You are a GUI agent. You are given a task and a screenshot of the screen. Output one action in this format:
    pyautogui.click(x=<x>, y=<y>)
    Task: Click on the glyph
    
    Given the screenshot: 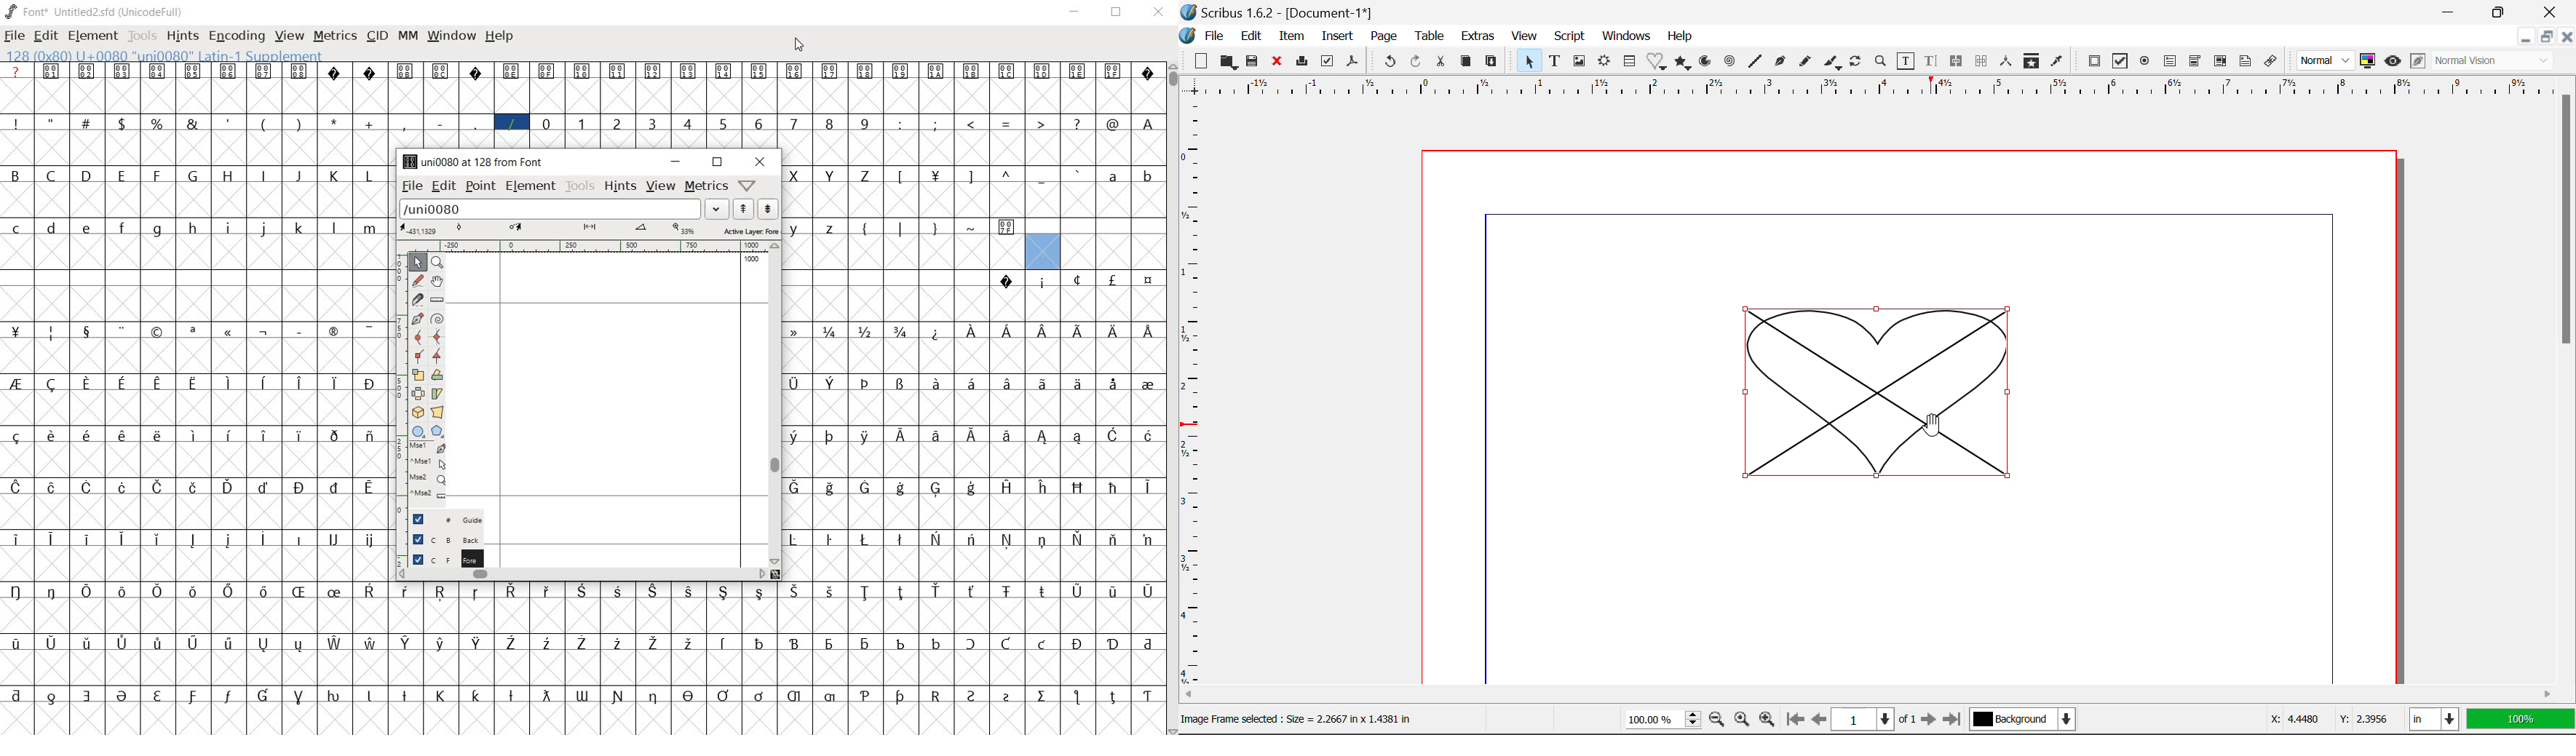 What is the action you would take?
    pyautogui.click(x=617, y=72)
    